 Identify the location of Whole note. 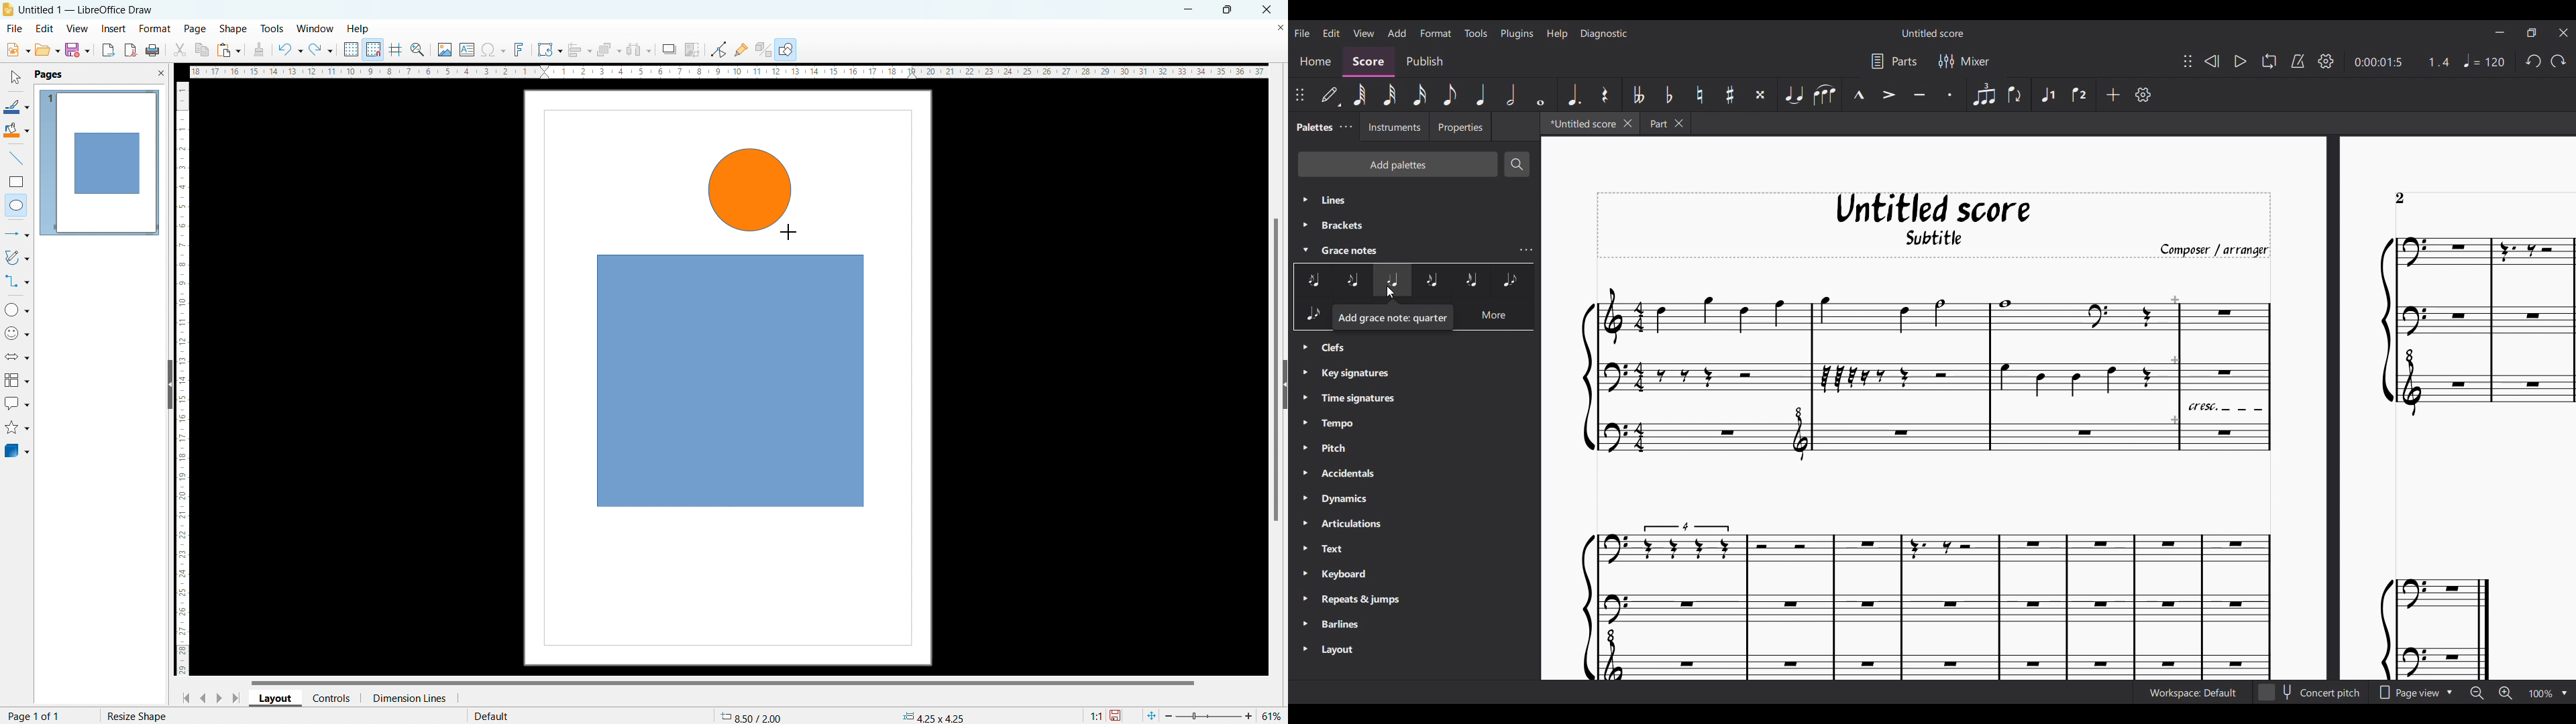
(1540, 95).